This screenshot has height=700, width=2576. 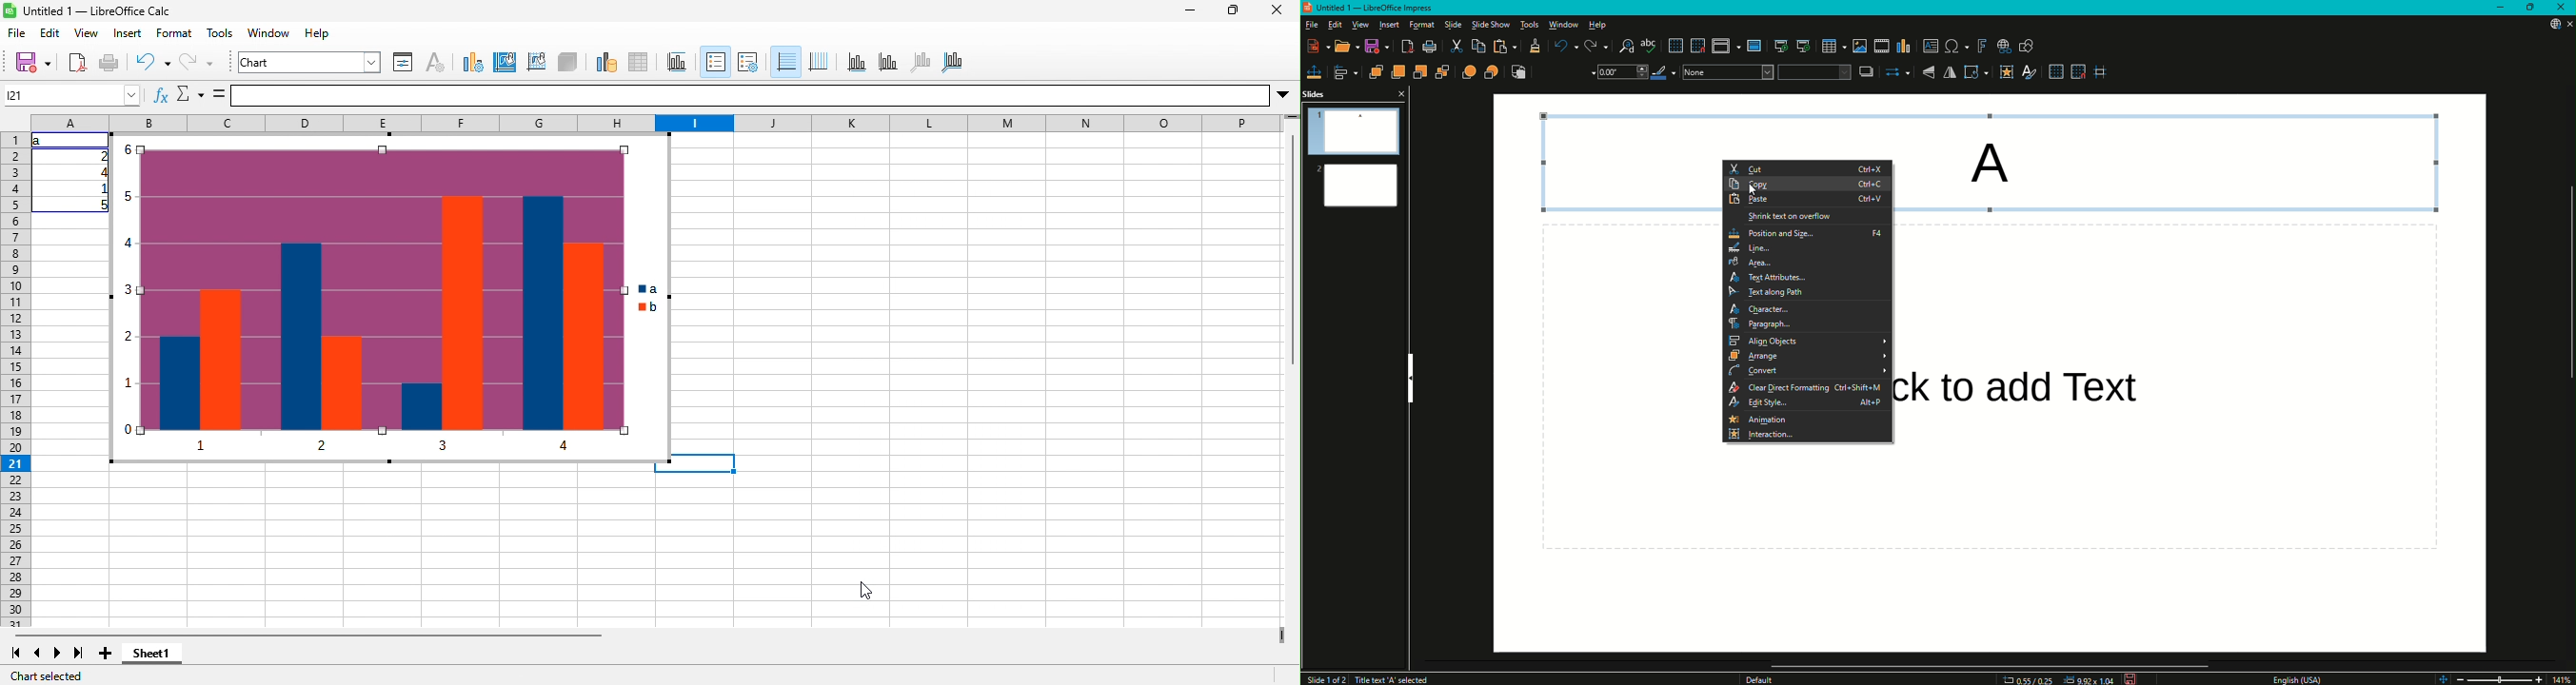 What do you see at coordinates (1830, 44) in the screenshot?
I see `Table` at bounding box center [1830, 44].